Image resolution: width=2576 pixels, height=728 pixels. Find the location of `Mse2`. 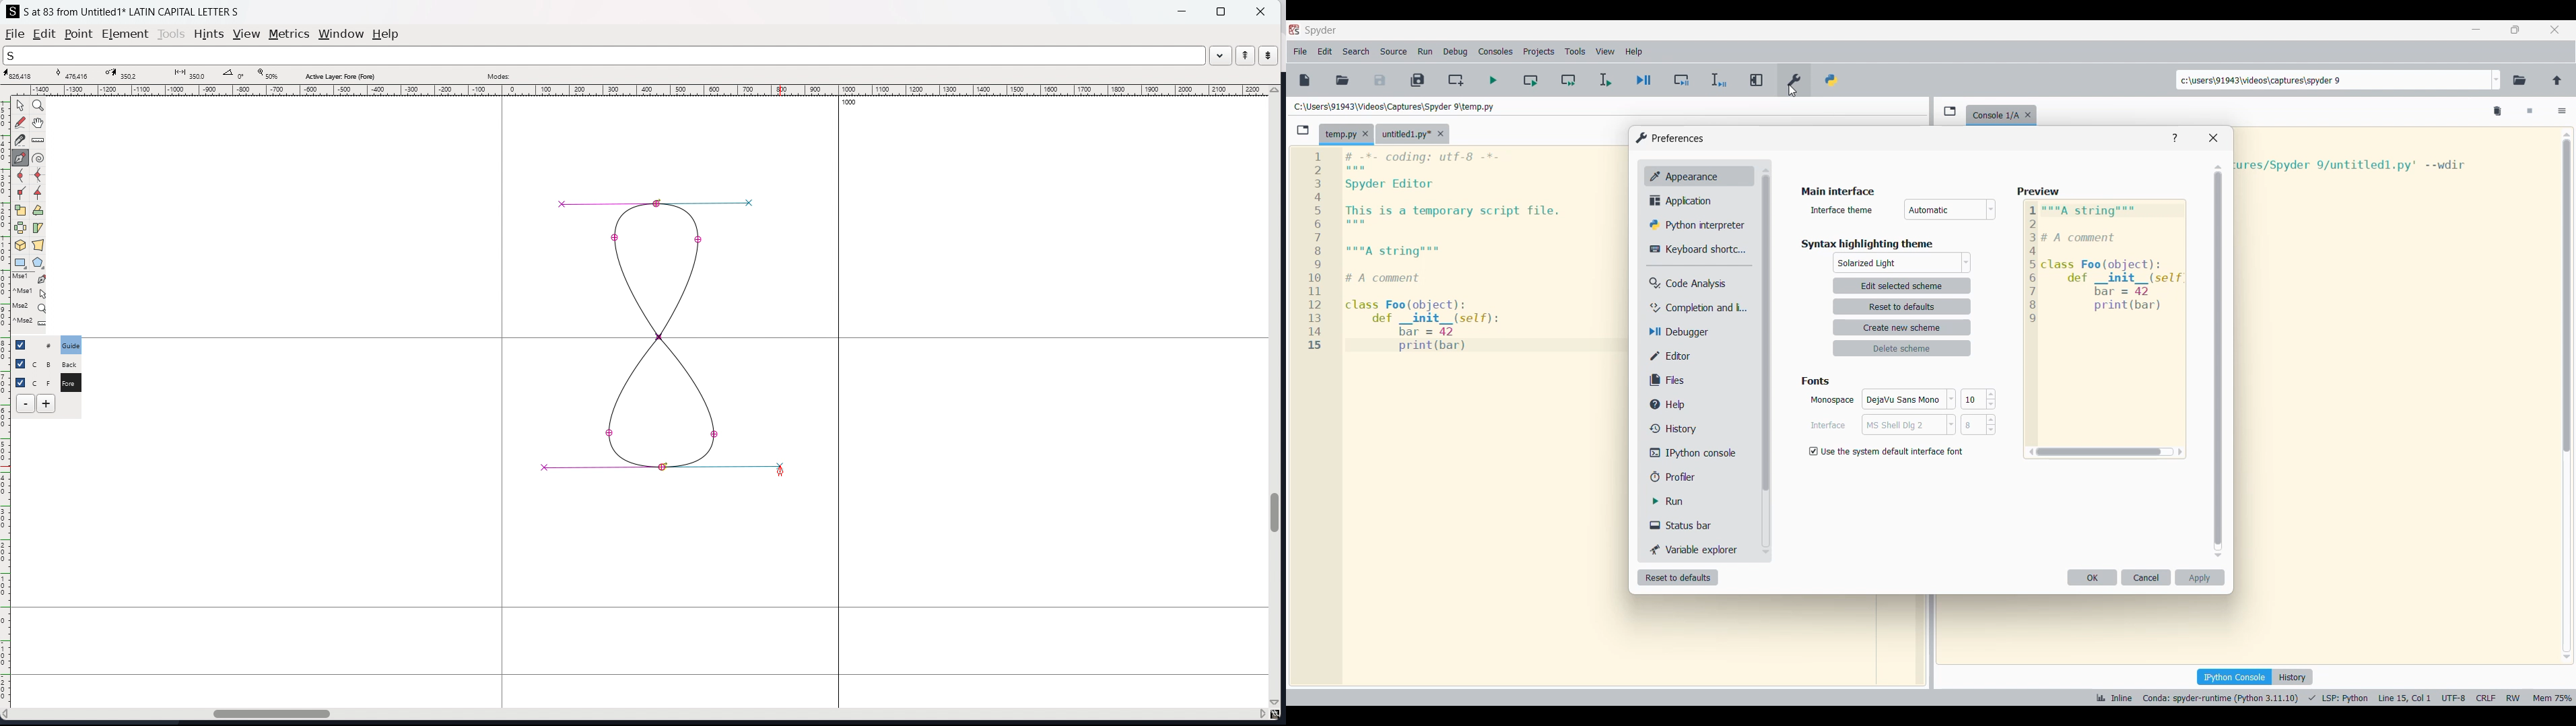

Mse2 is located at coordinates (31, 307).